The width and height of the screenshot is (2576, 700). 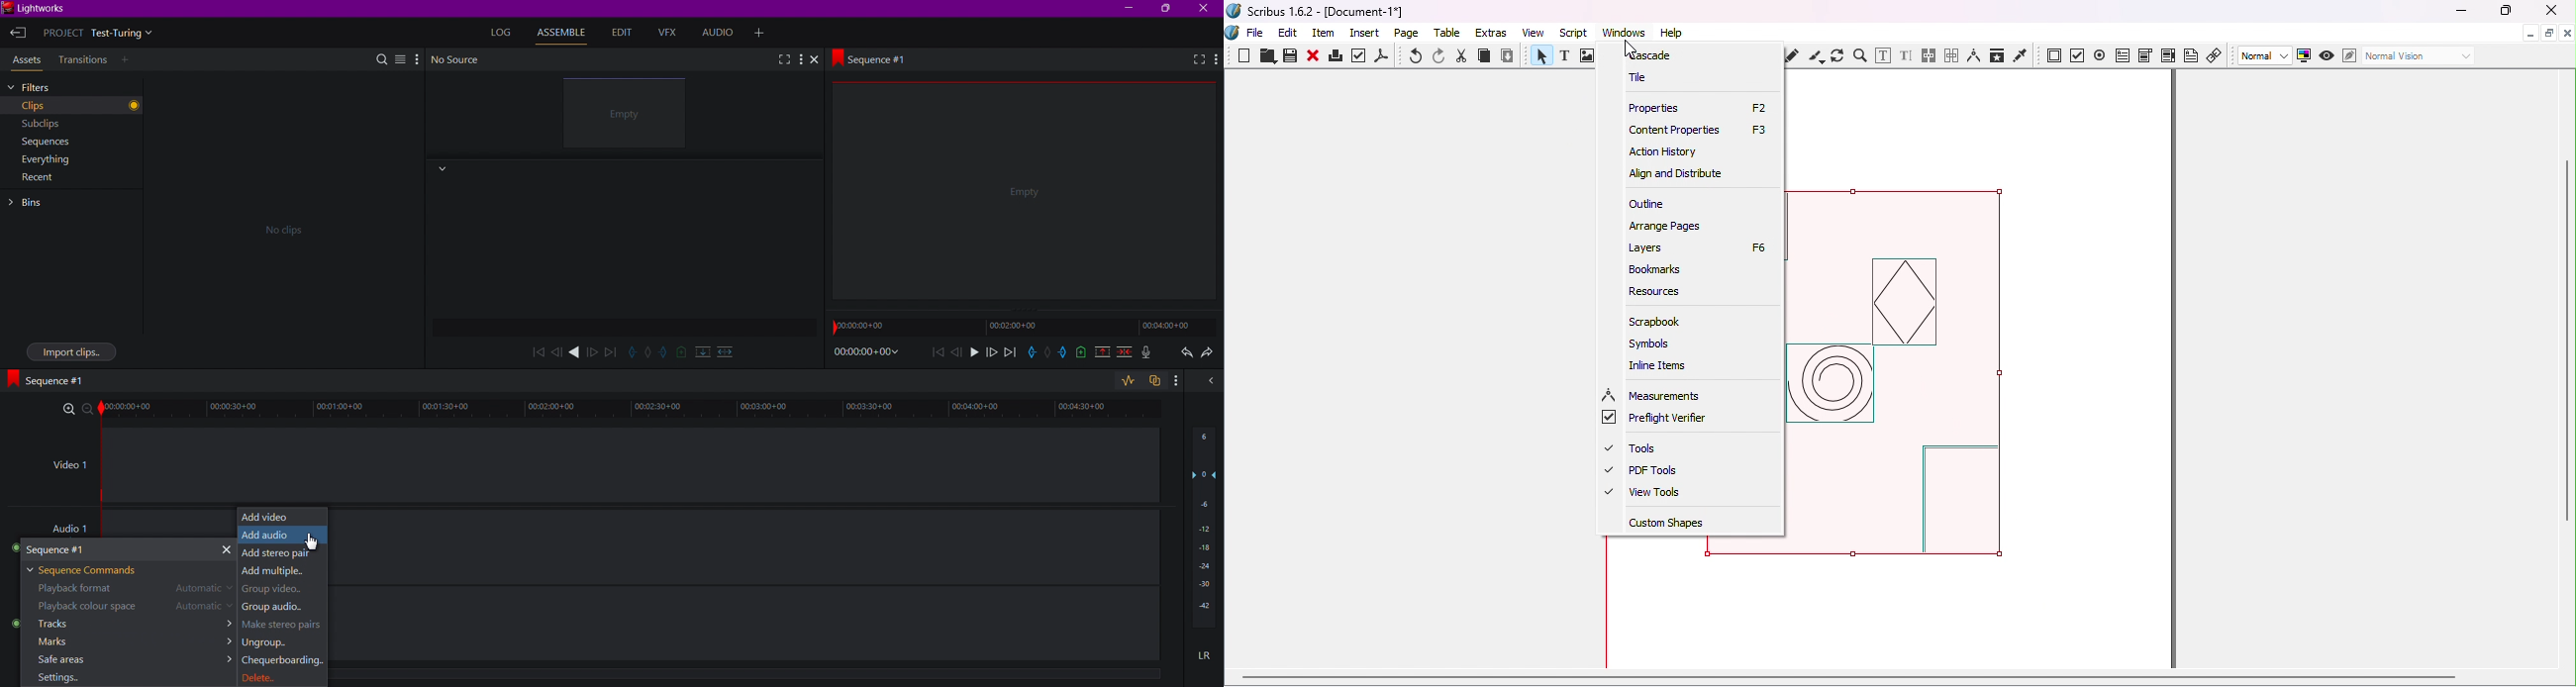 I want to click on Video 1, so click(x=68, y=468).